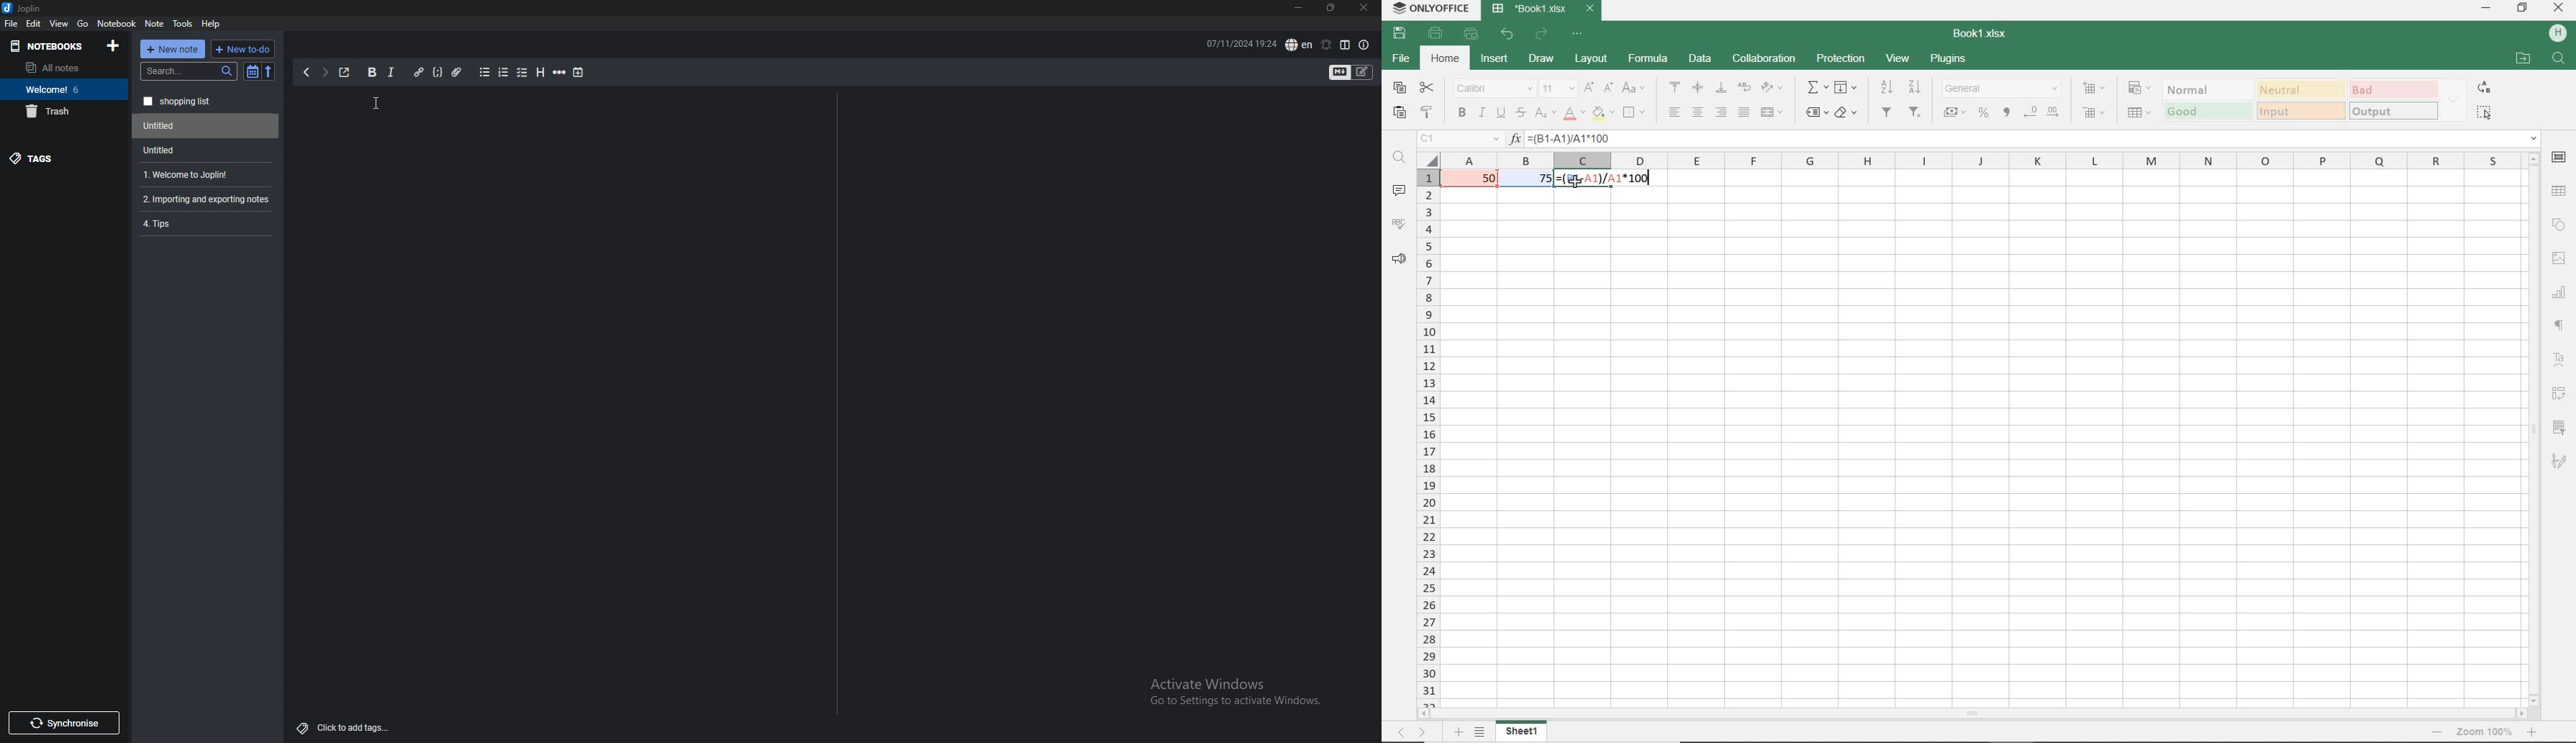 The width and height of the screenshot is (2576, 756). I want to click on Untitled, so click(202, 150).